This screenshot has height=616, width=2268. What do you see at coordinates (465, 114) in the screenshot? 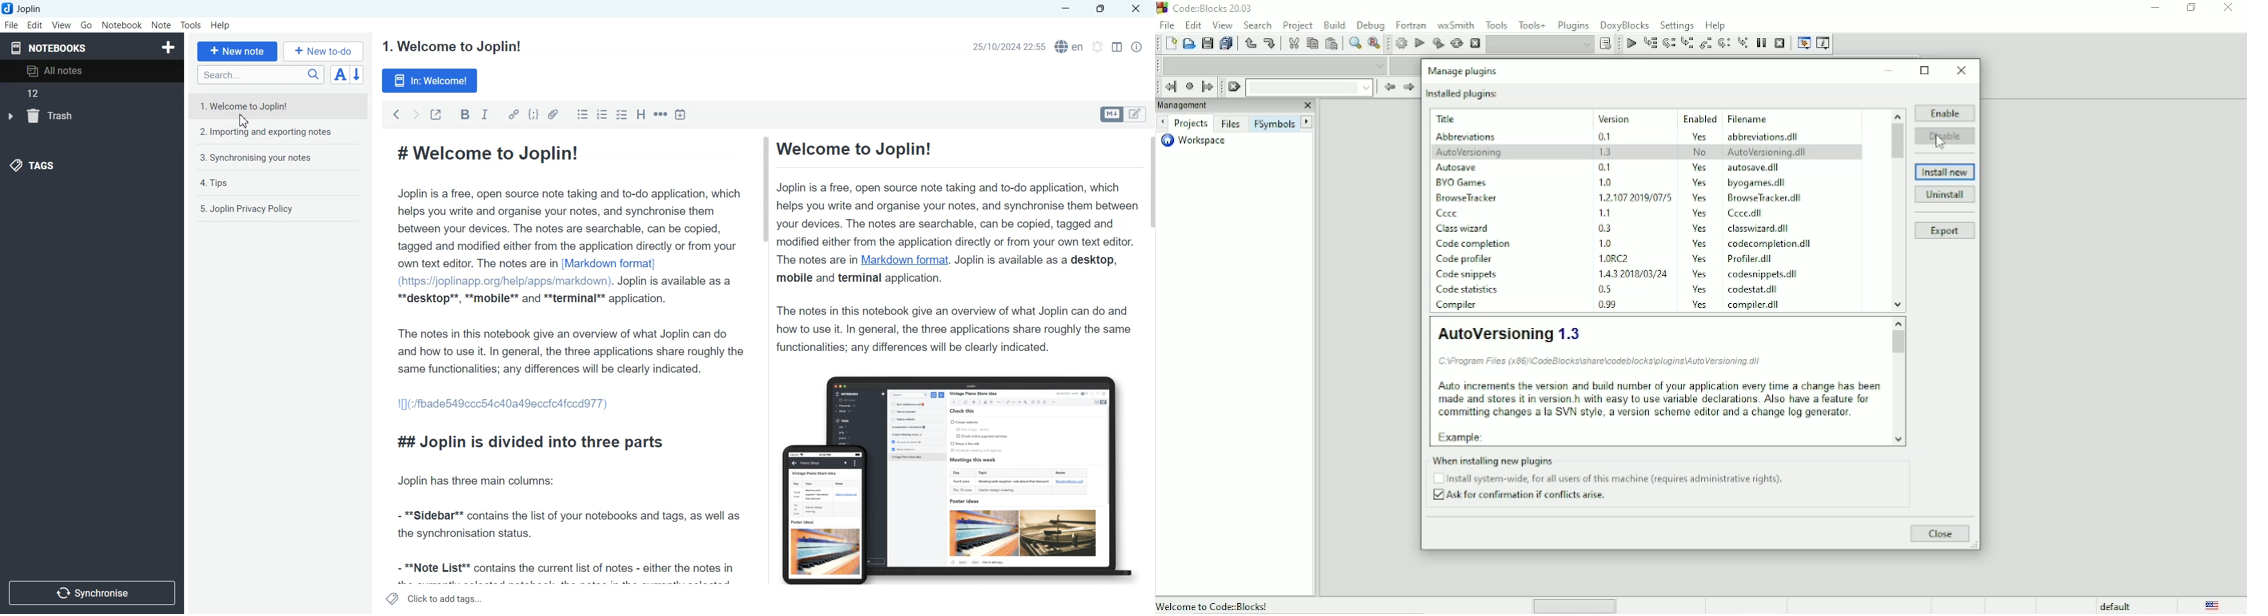
I see `Bold` at bounding box center [465, 114].